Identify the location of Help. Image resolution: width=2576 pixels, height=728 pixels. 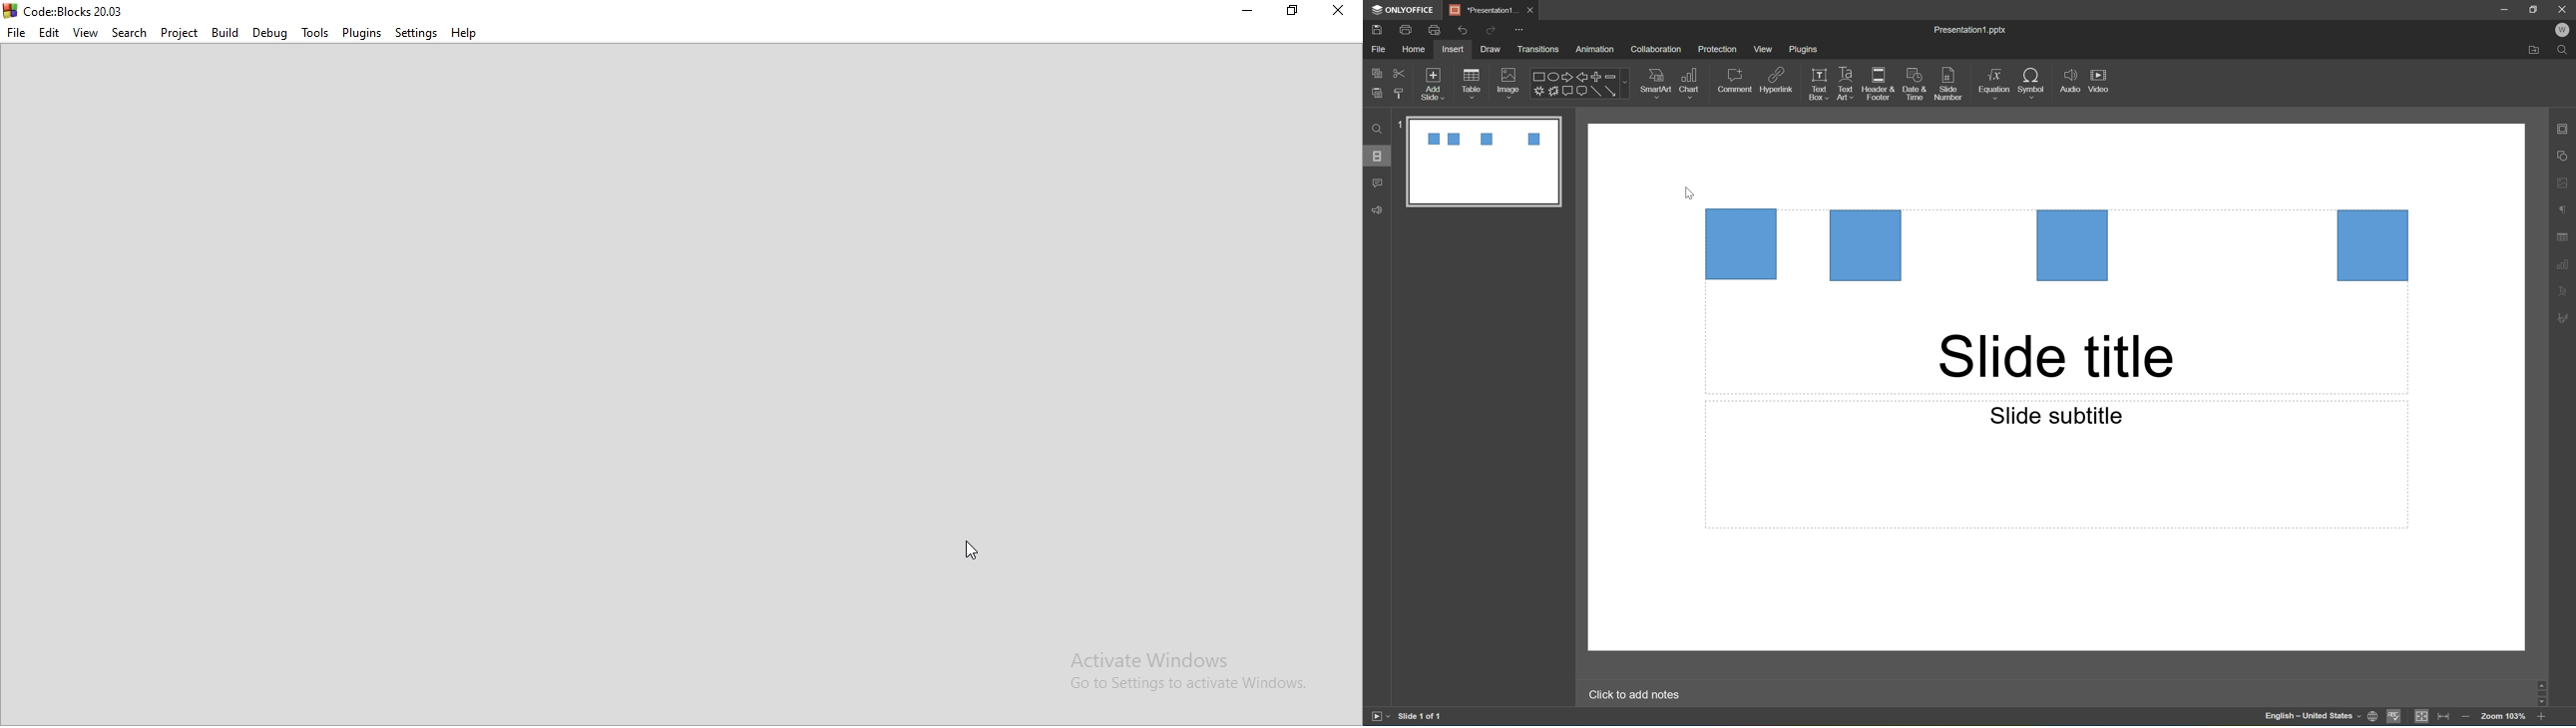
(464, 35).